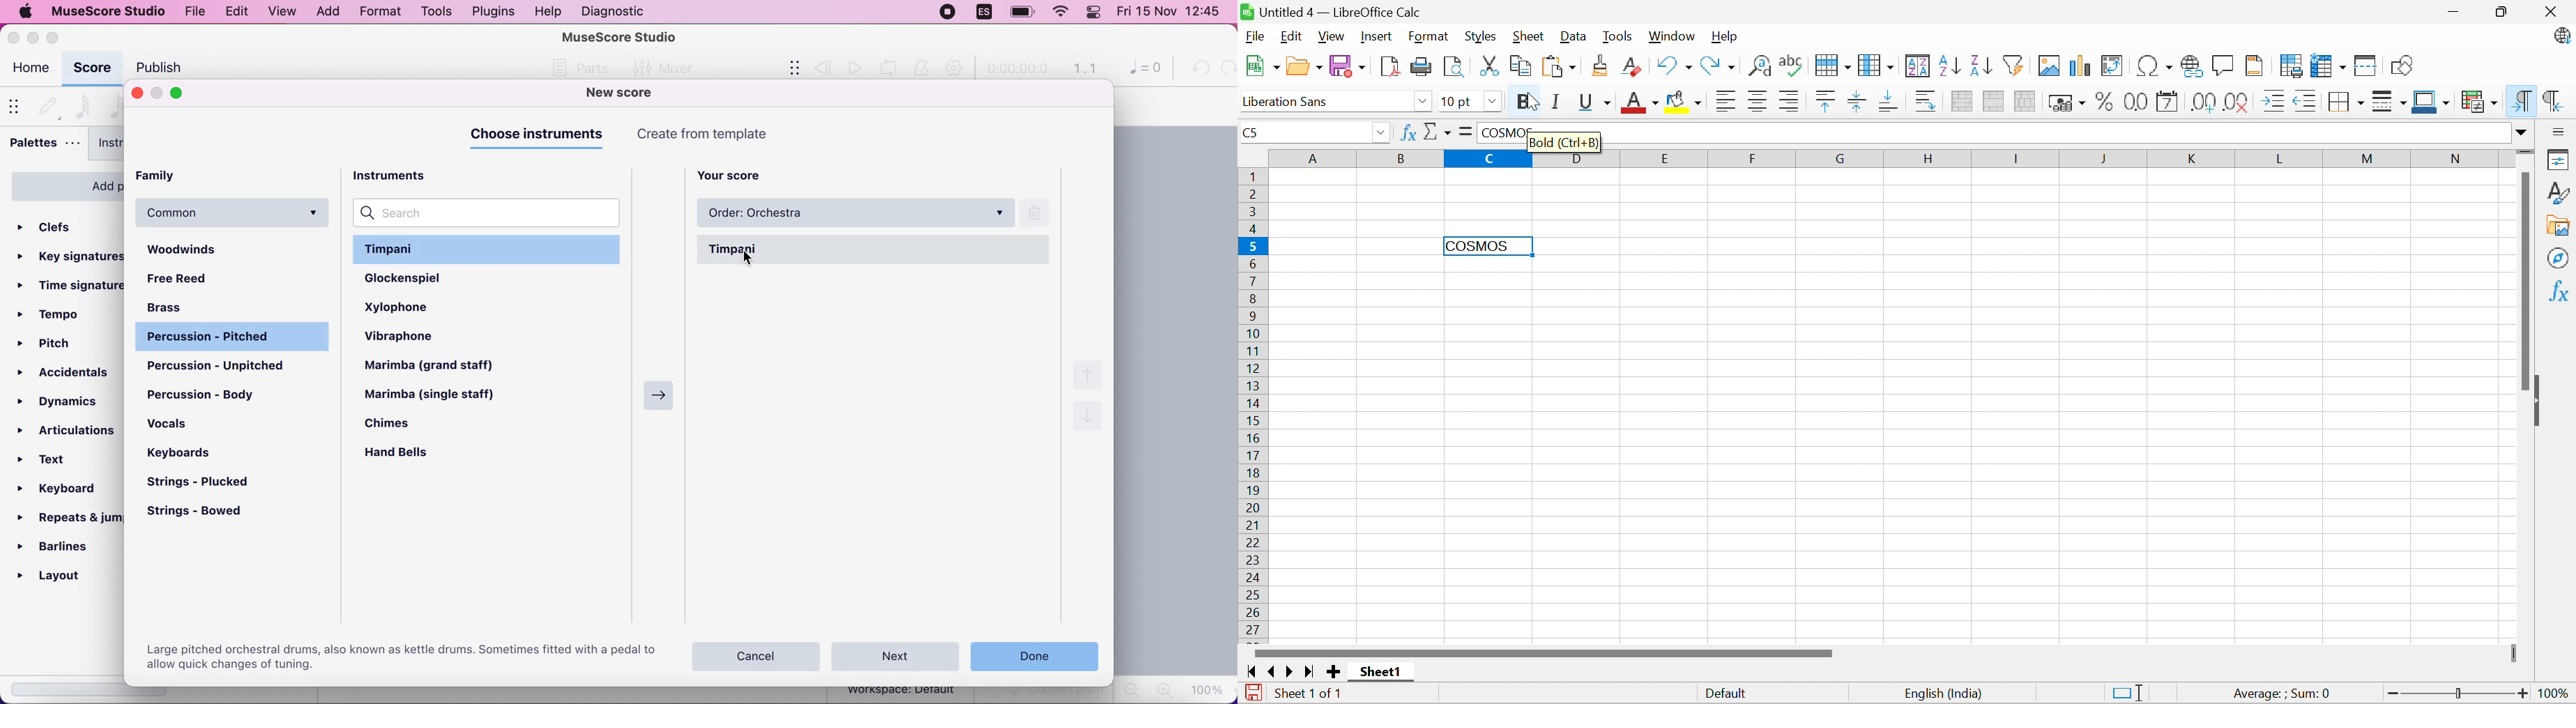 The width and height of the screenshot is (2576, 728). Describe the element at coordinates (1916, 66) in the screenshot. I see `Sort` at that location.